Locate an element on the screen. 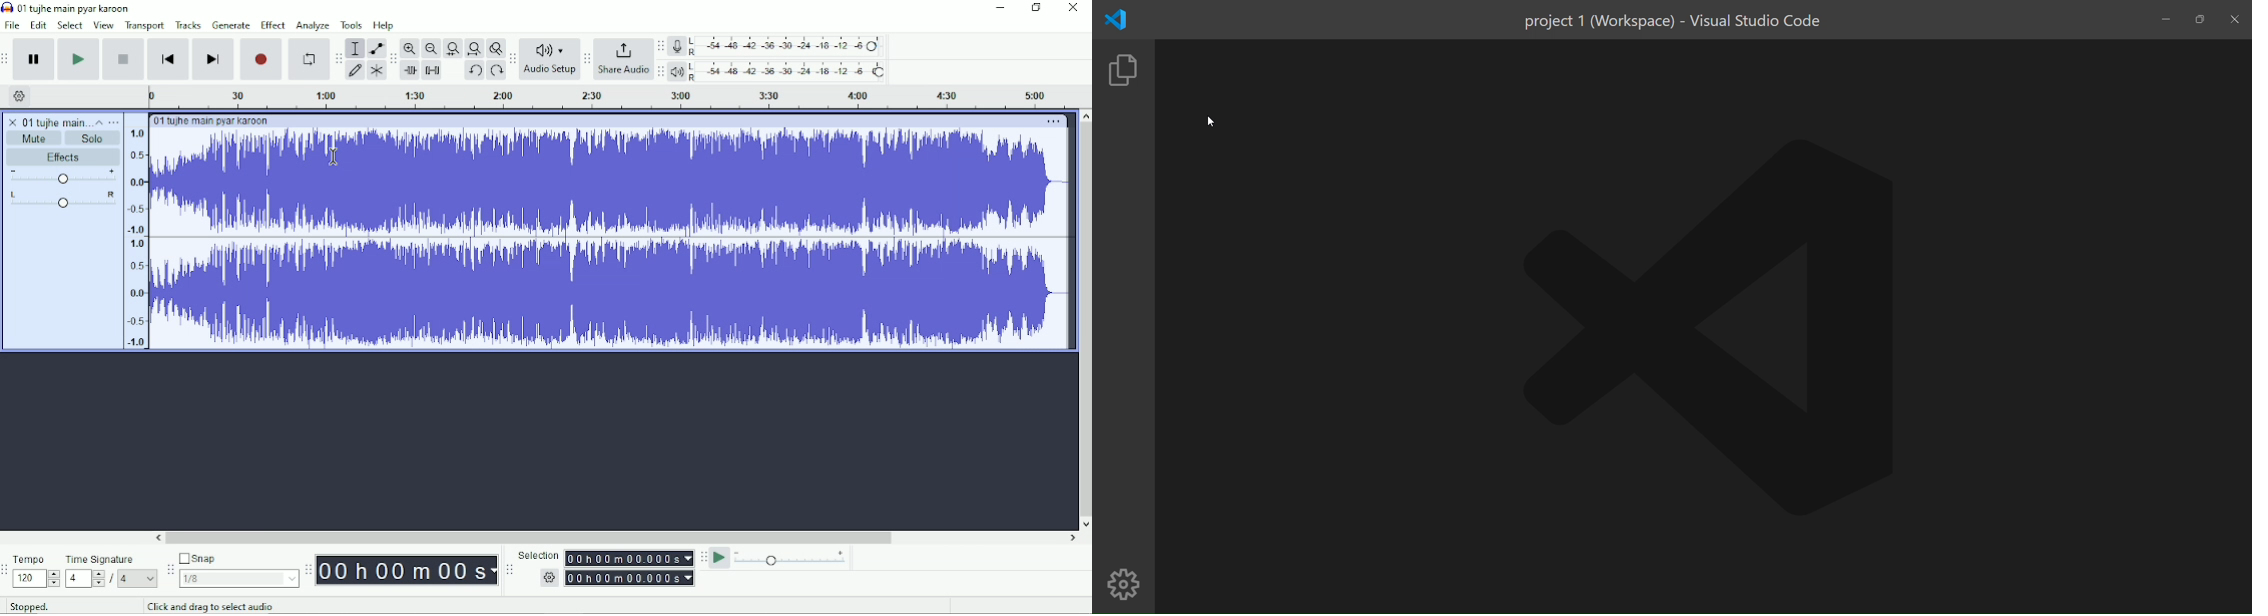 The image size is (2268, 616). Selection is located at coordinates (605, 567).